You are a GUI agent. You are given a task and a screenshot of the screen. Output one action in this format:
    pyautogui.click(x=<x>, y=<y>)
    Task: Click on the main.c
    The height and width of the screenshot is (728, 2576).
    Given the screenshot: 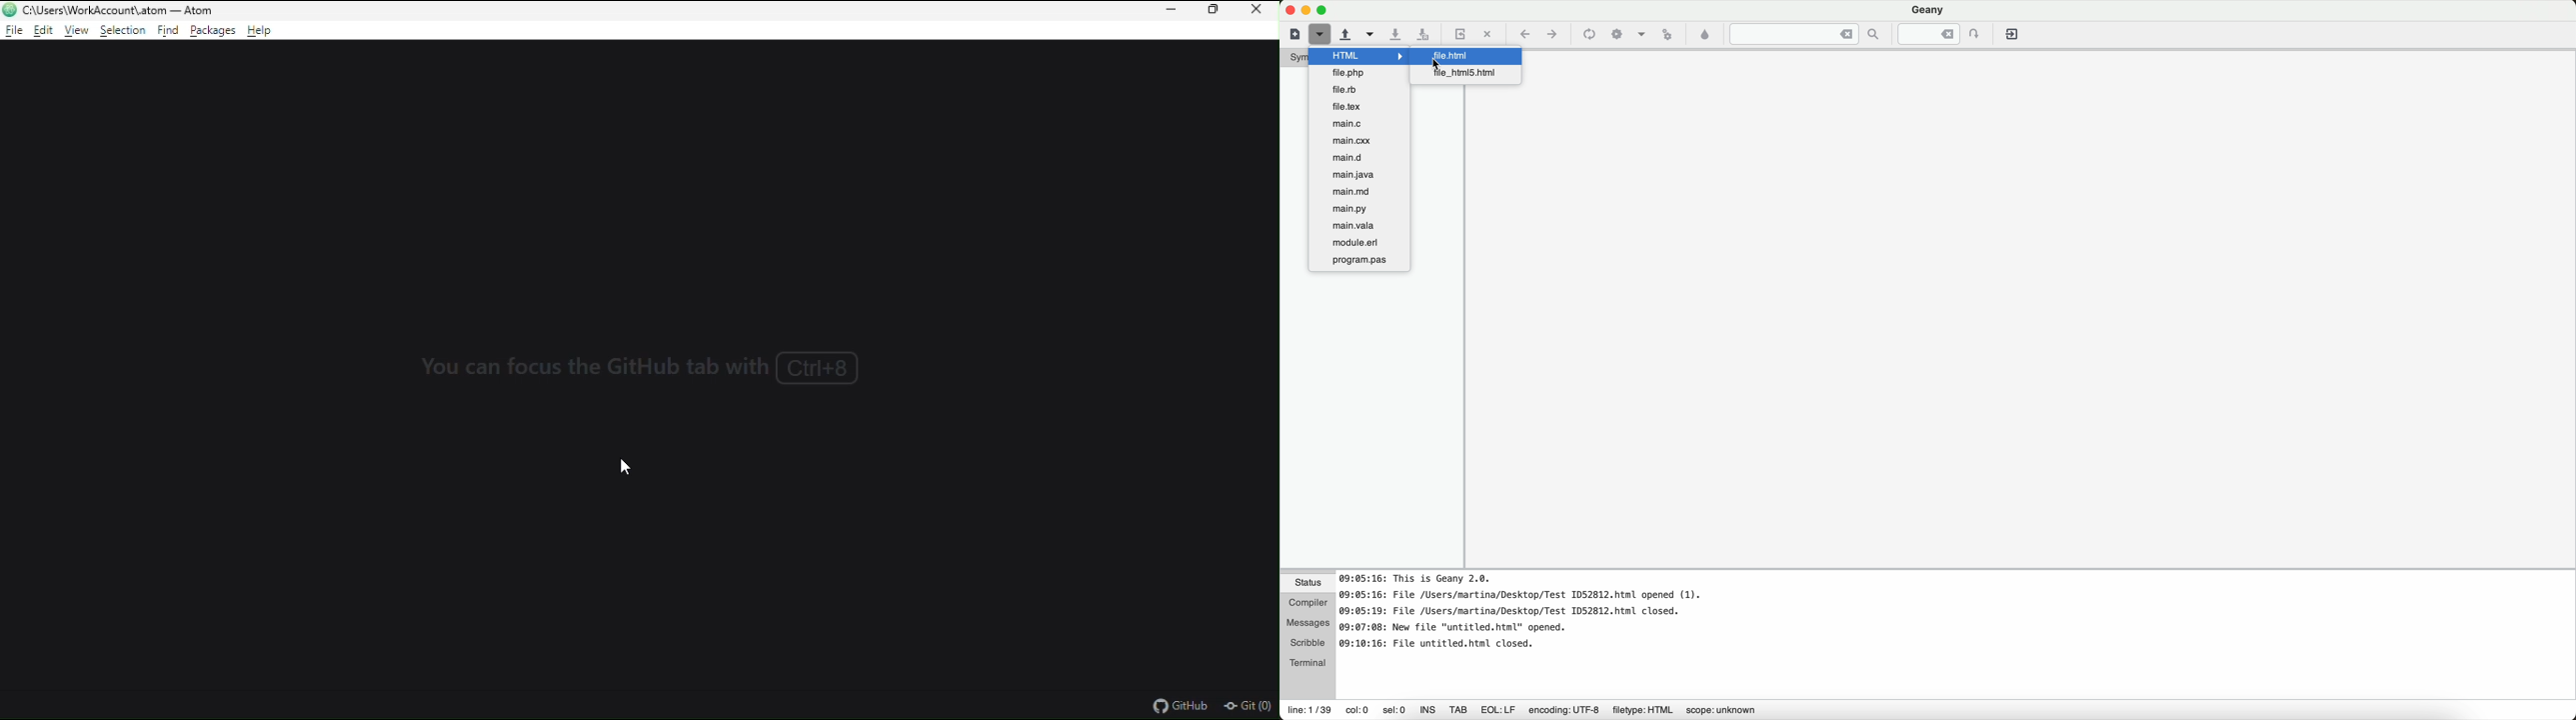 What is the action you would take?
    pyautogui.click(x=1359, y=122)
    